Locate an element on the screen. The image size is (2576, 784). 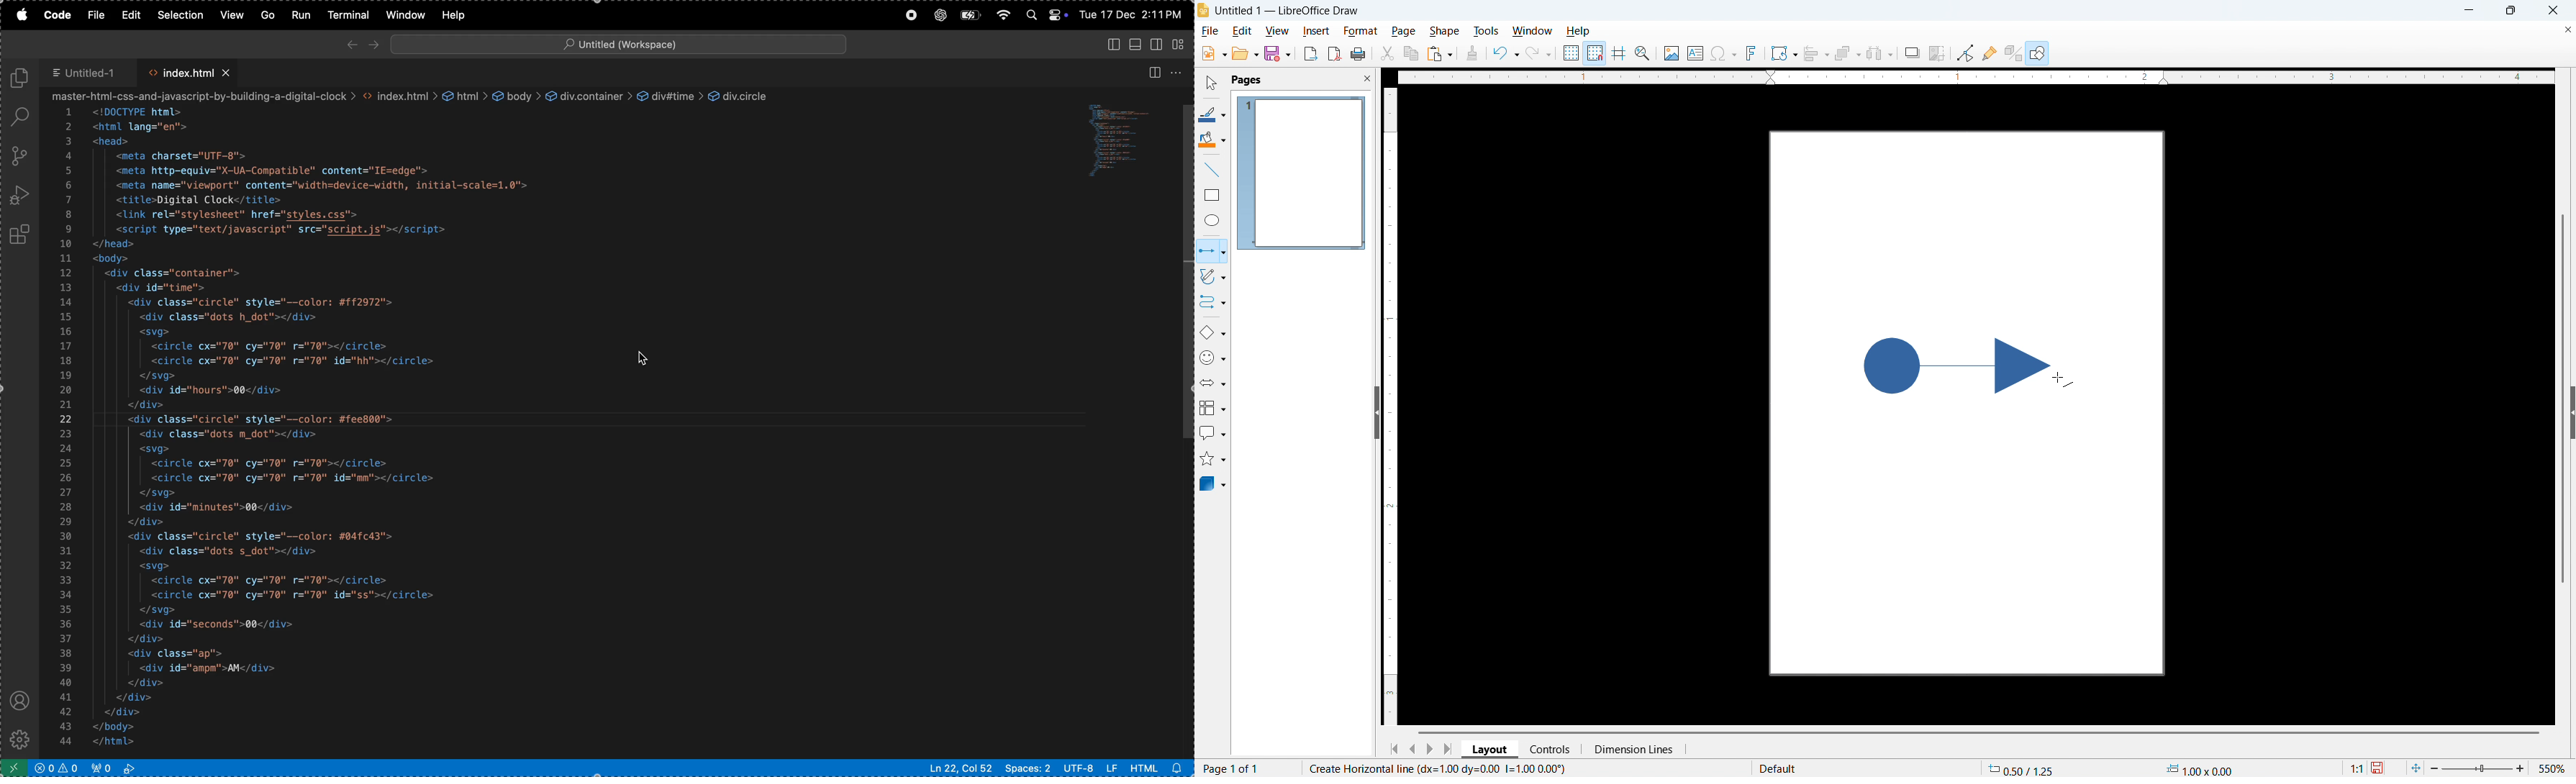
Undo  is located at coordinates (1507, 54).